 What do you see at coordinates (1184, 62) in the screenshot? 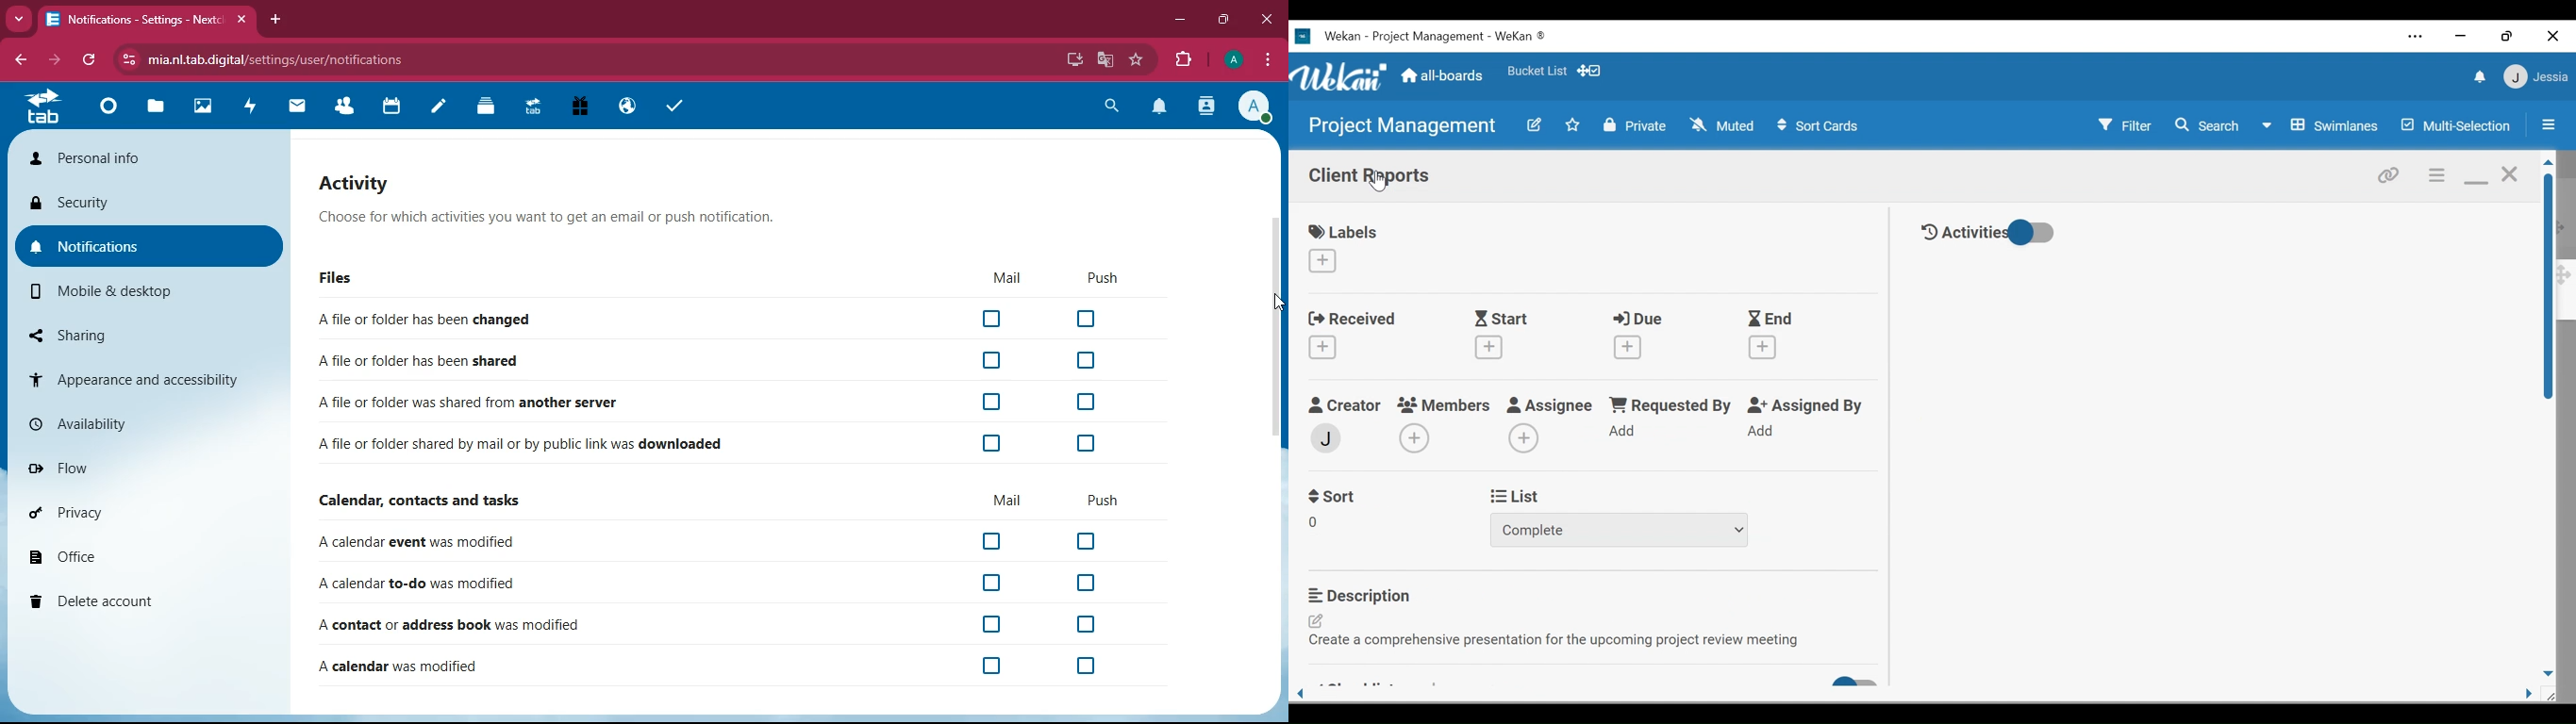
I see `extensions` at bounding box center [1184, 62].